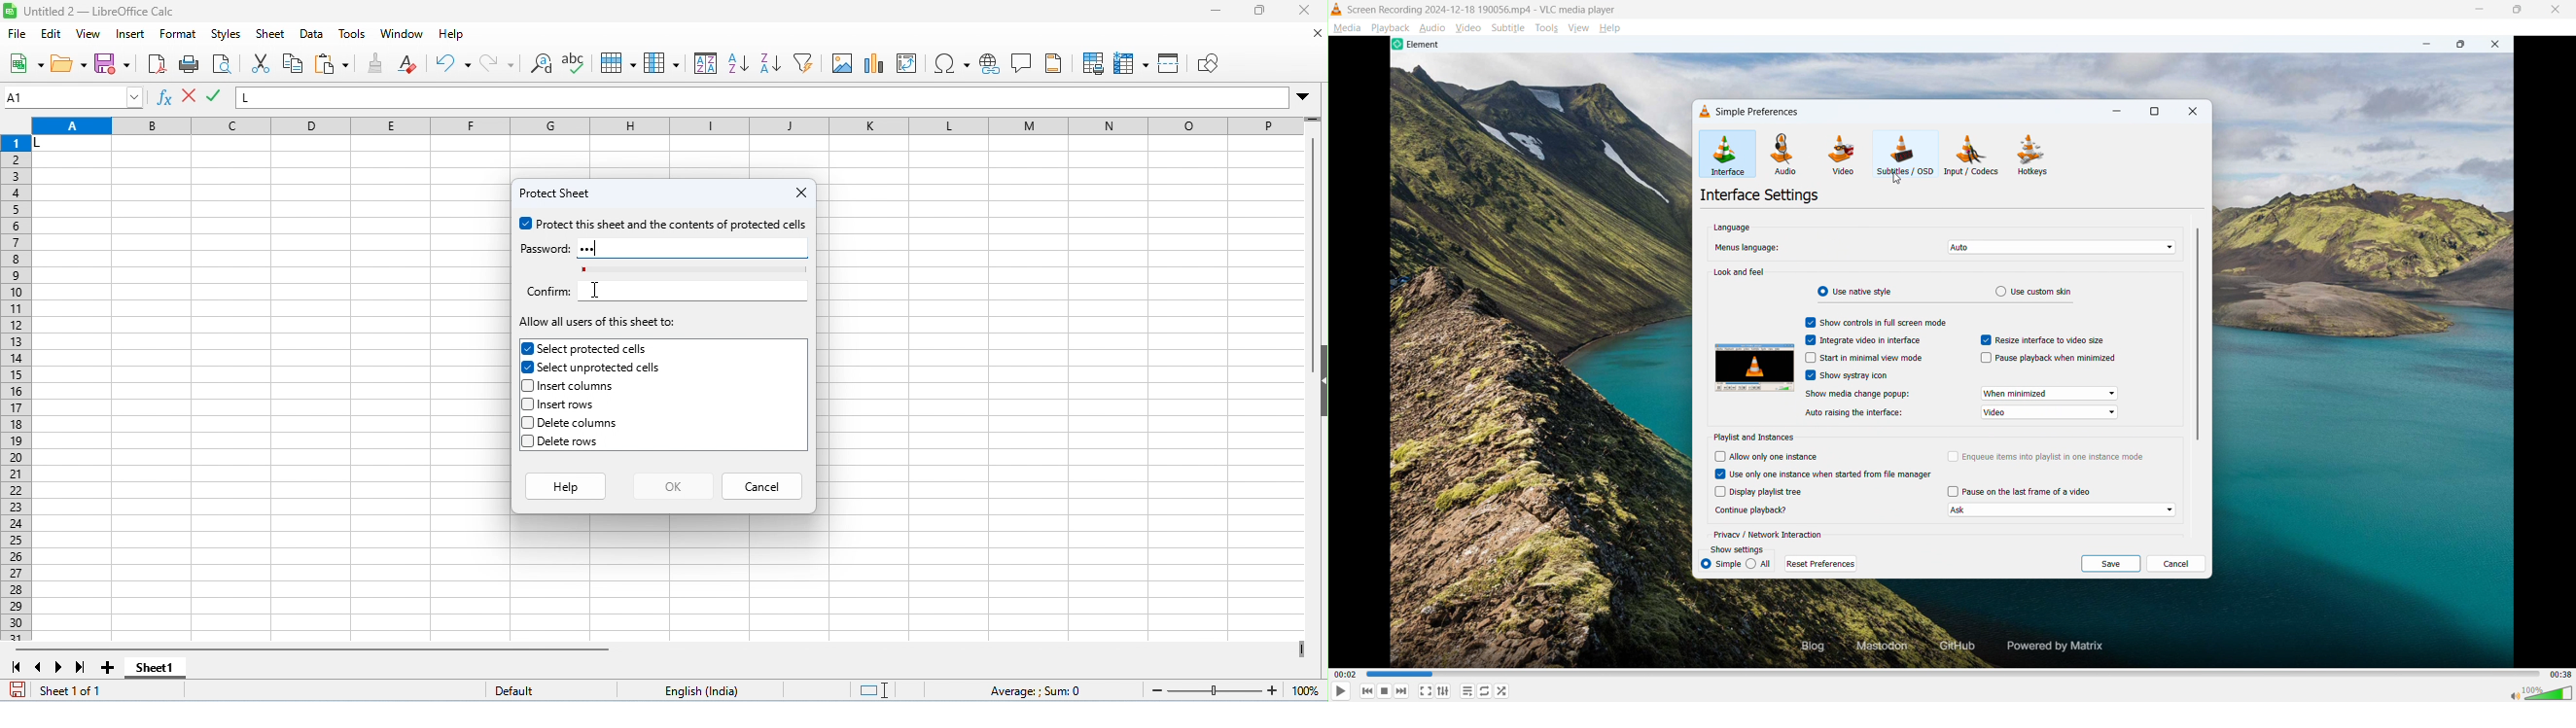 The width and height of the screenshot is (2576, 728). What do you see at coordinates (111, 668) in the screenshot?
I see `add sheet` at bounding box center [111, 668].